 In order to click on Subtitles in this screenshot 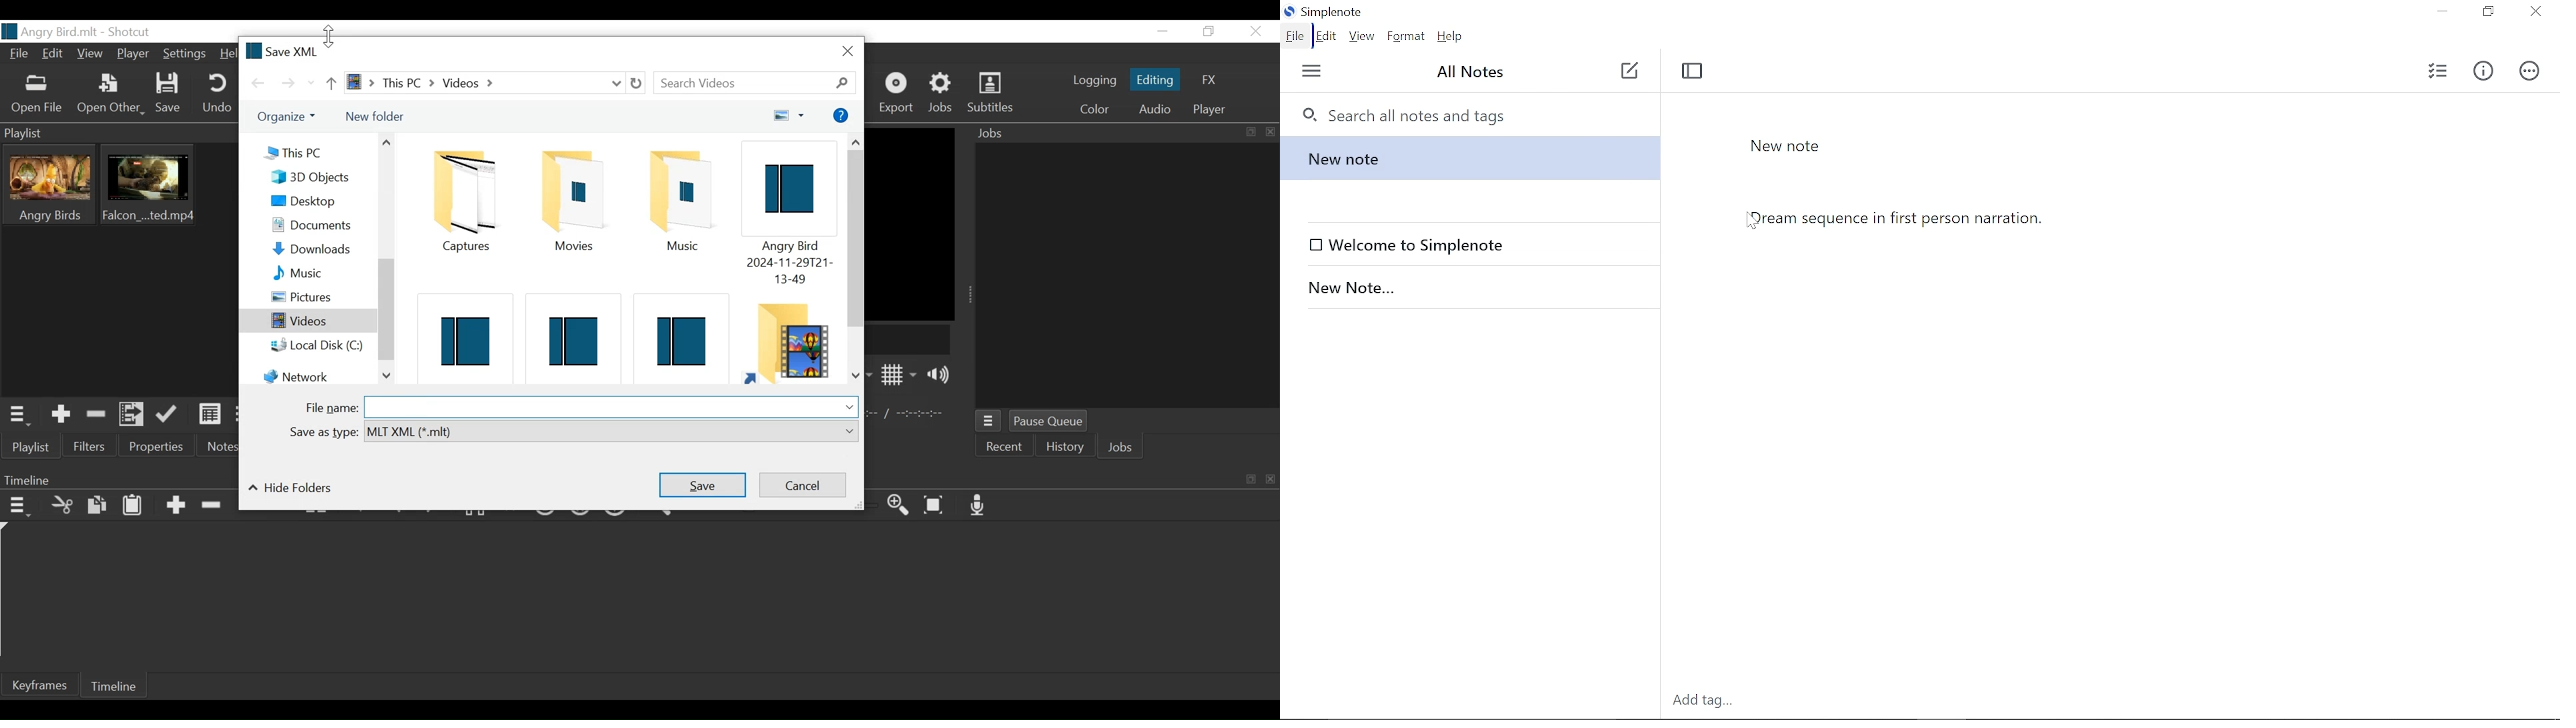, I will do `click(989, 94)`.